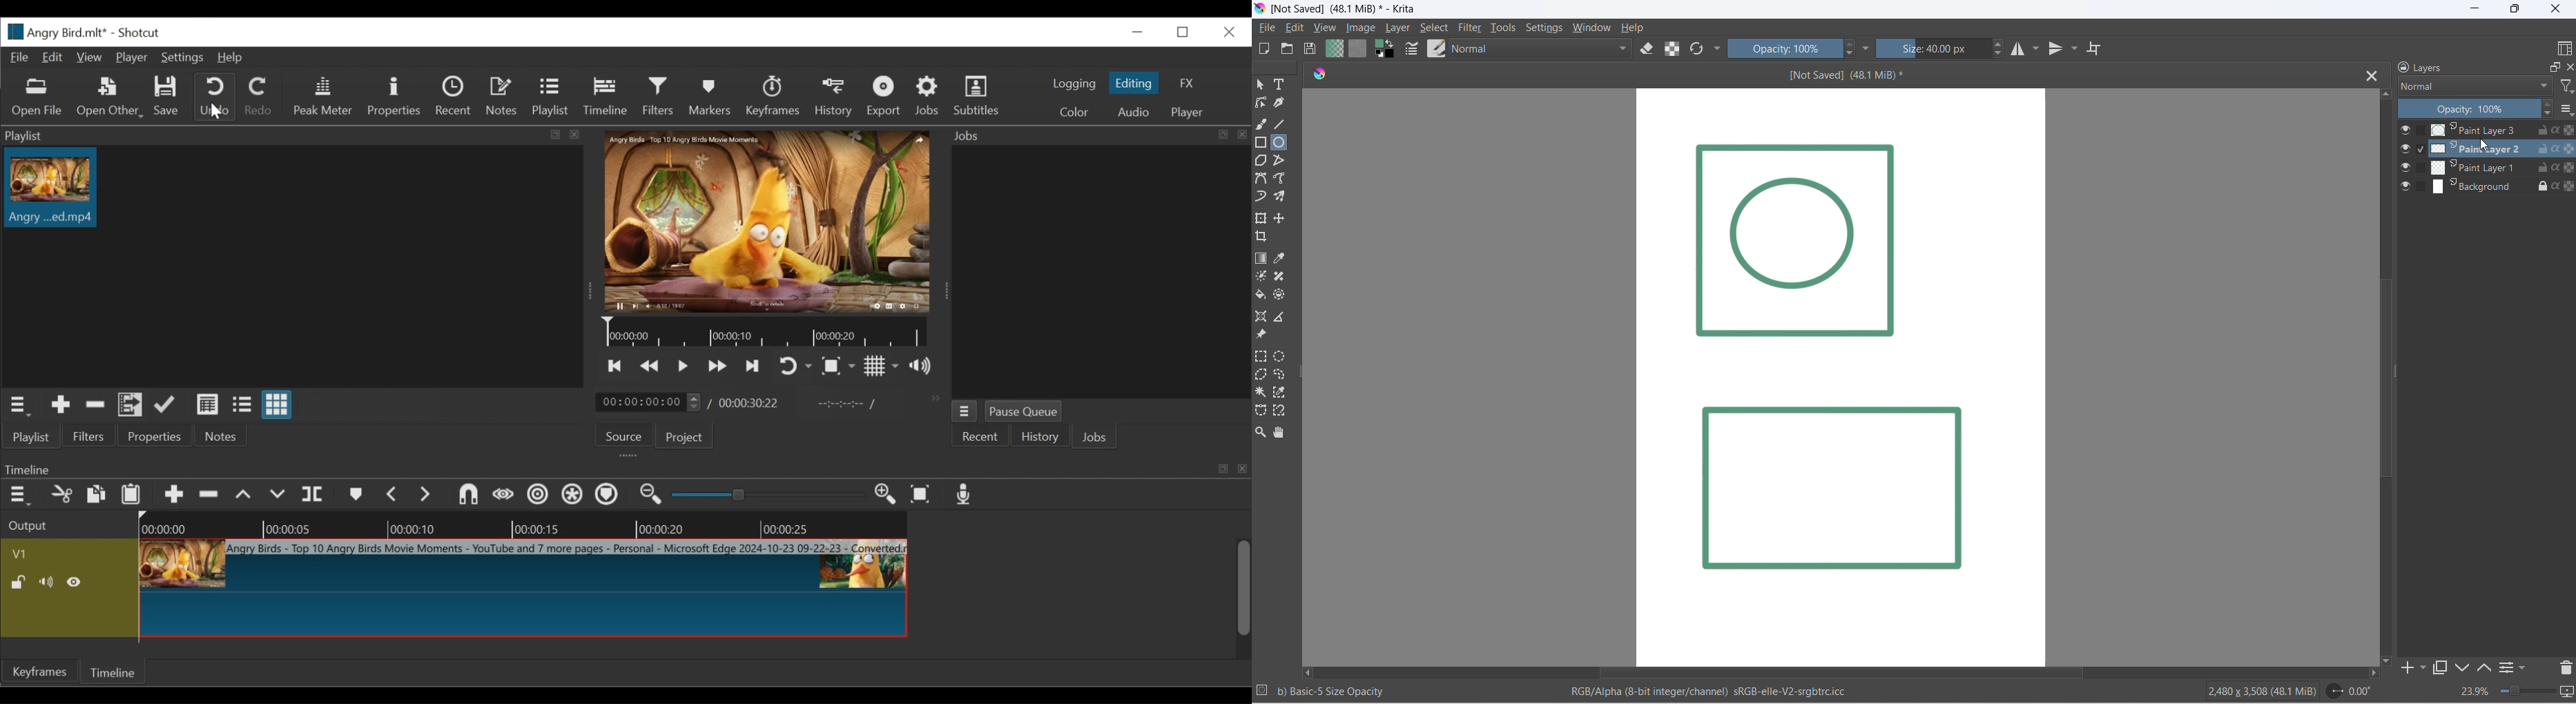 This screenshot has height=728, width=2576. Describe the element at coordinates (1261, 105) in the screenshot. I see `edit shapes tool` at that location.